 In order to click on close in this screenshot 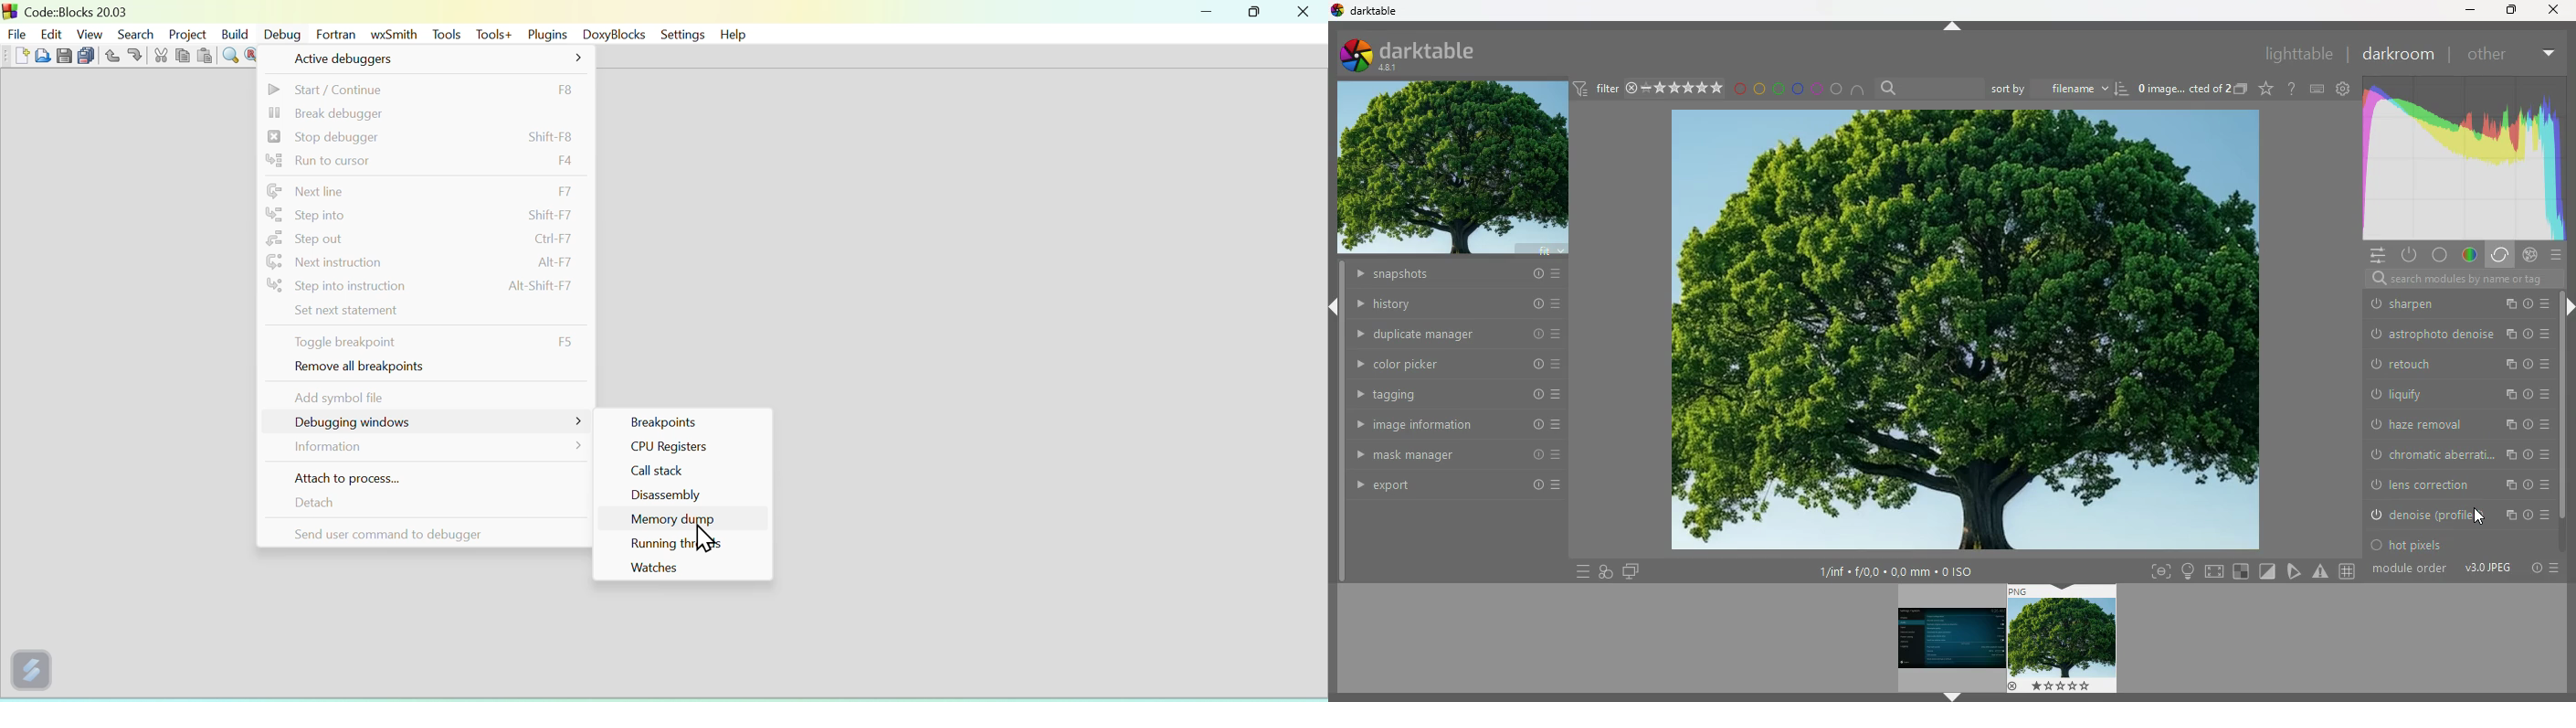, I will do `click(1305, 11)`.